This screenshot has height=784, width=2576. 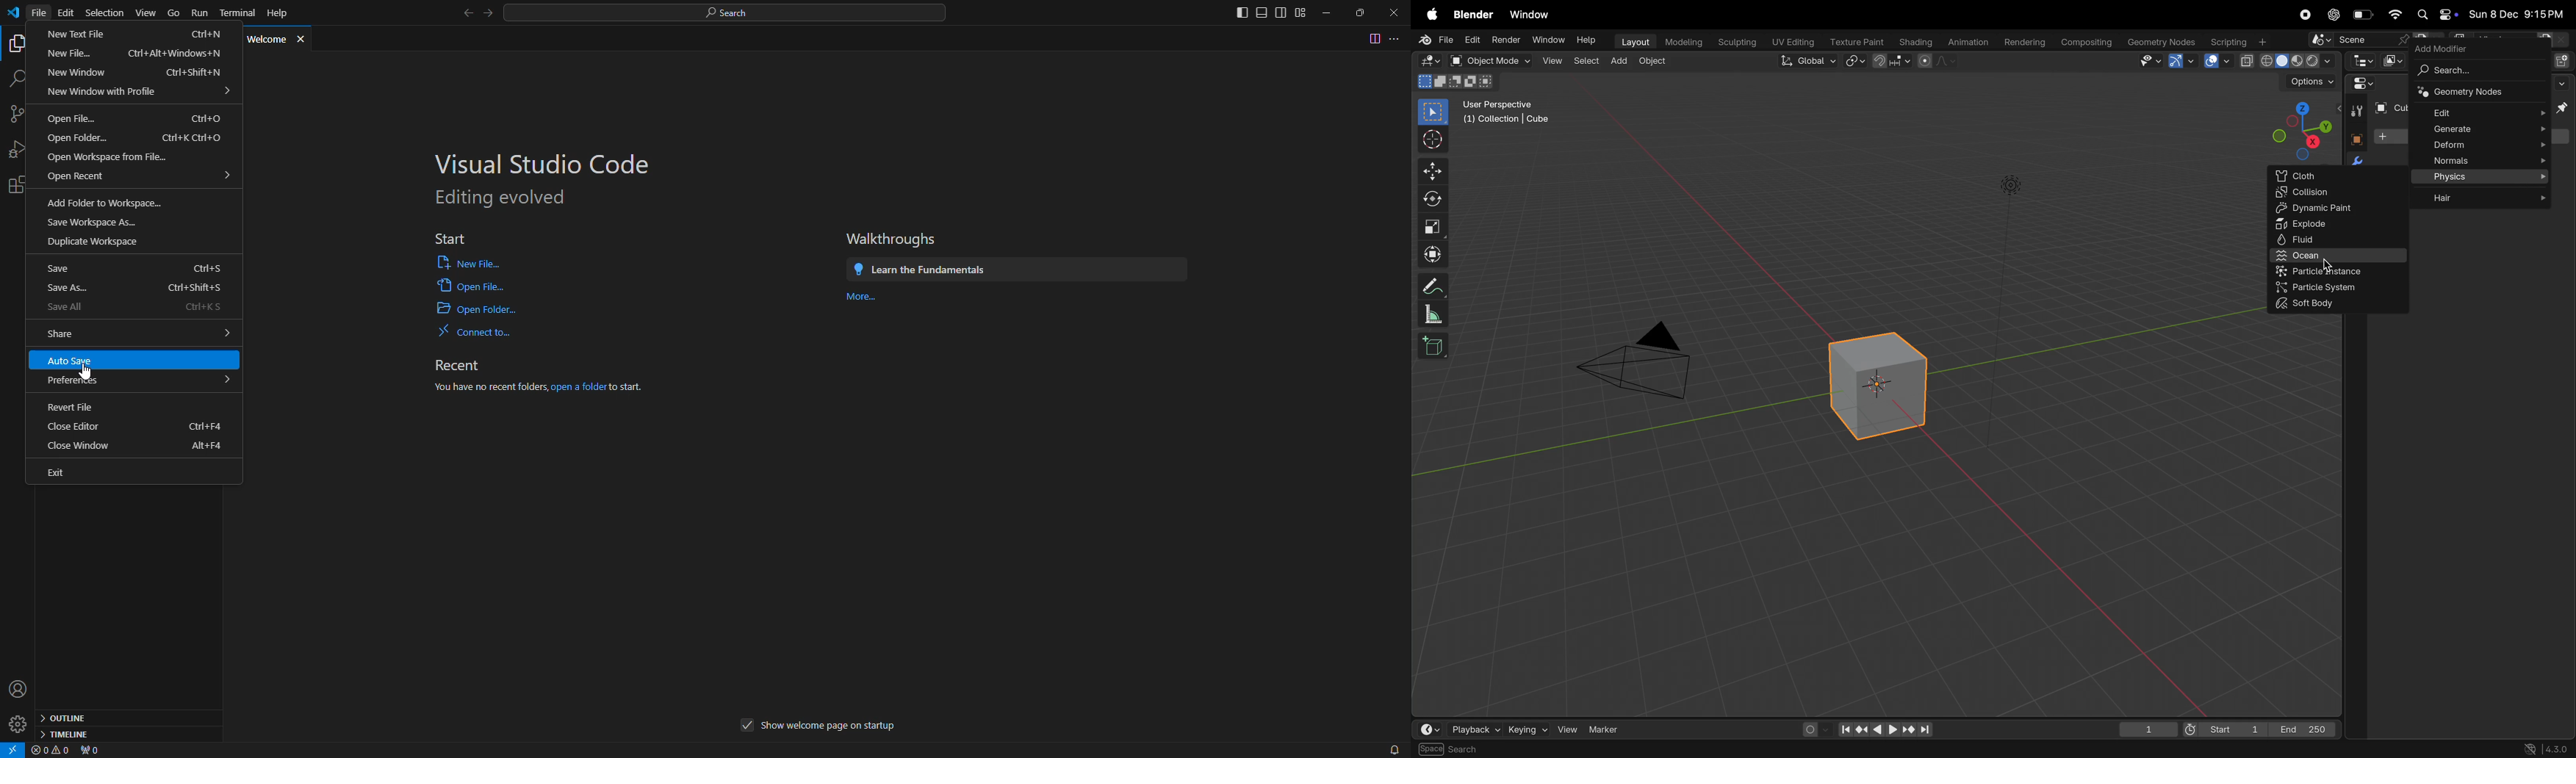 What do you see at coordinates (278, 12) in the screenshot?
I see `help` at bounding box center [278, 12].